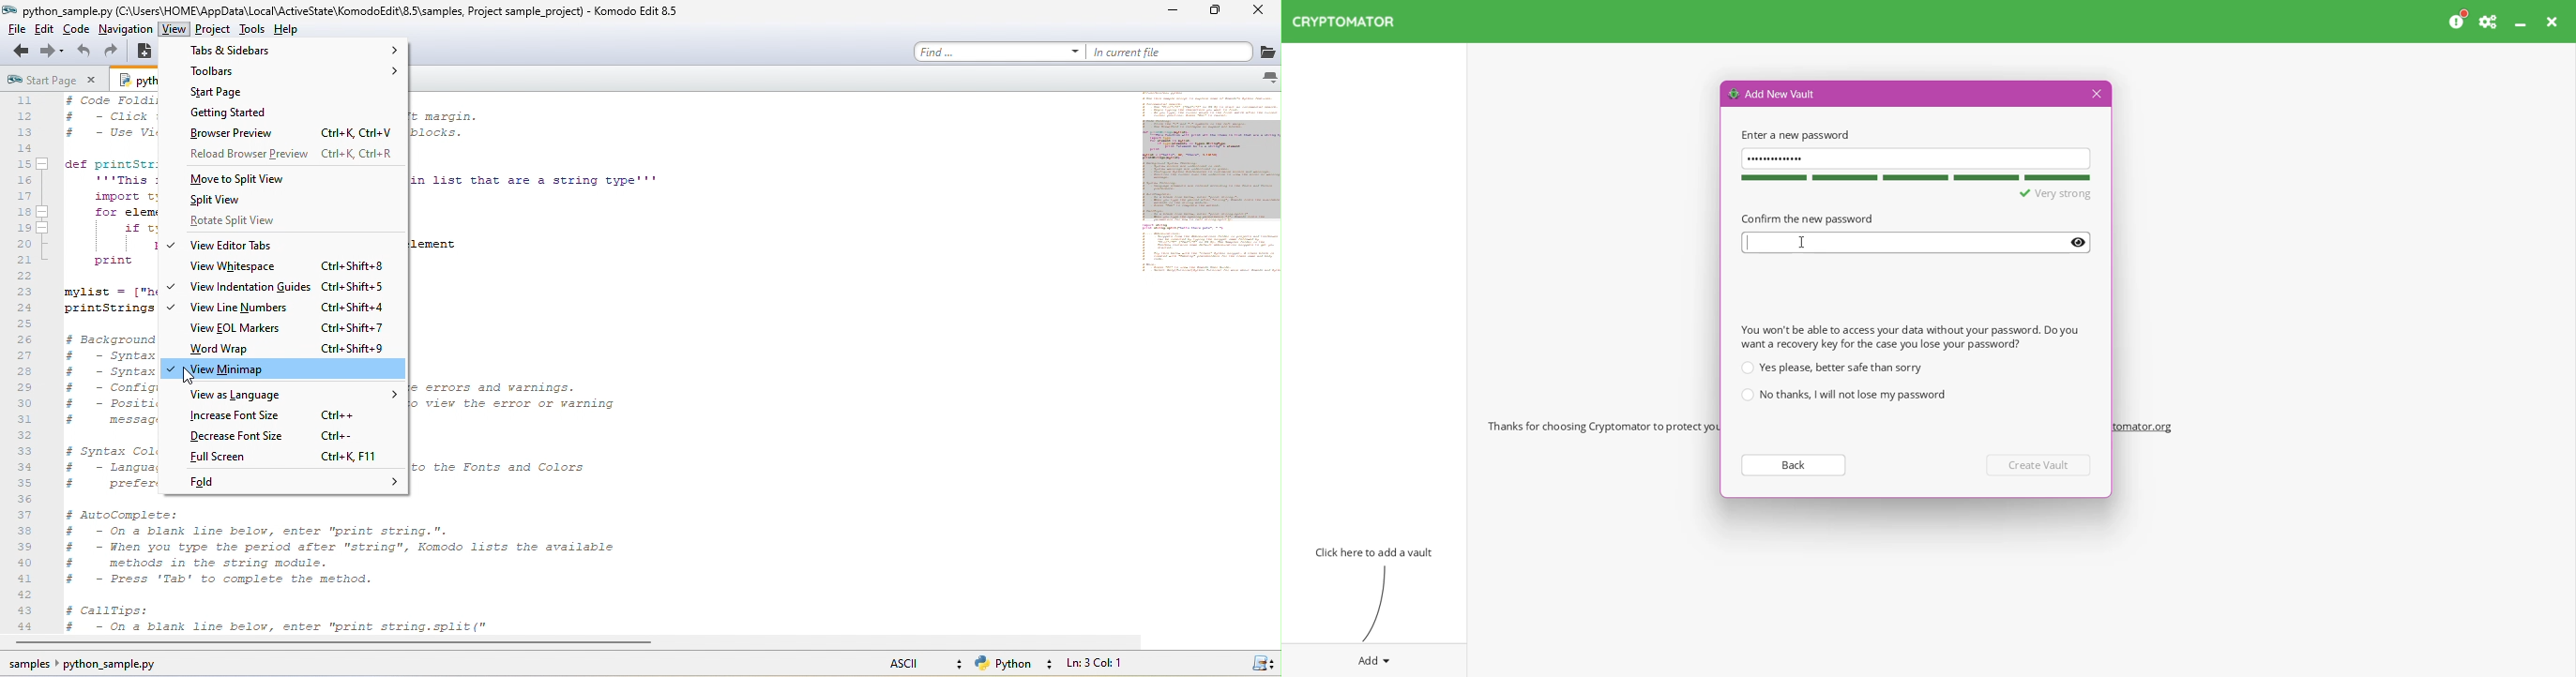  I want to click on python, so click(1015, 665).